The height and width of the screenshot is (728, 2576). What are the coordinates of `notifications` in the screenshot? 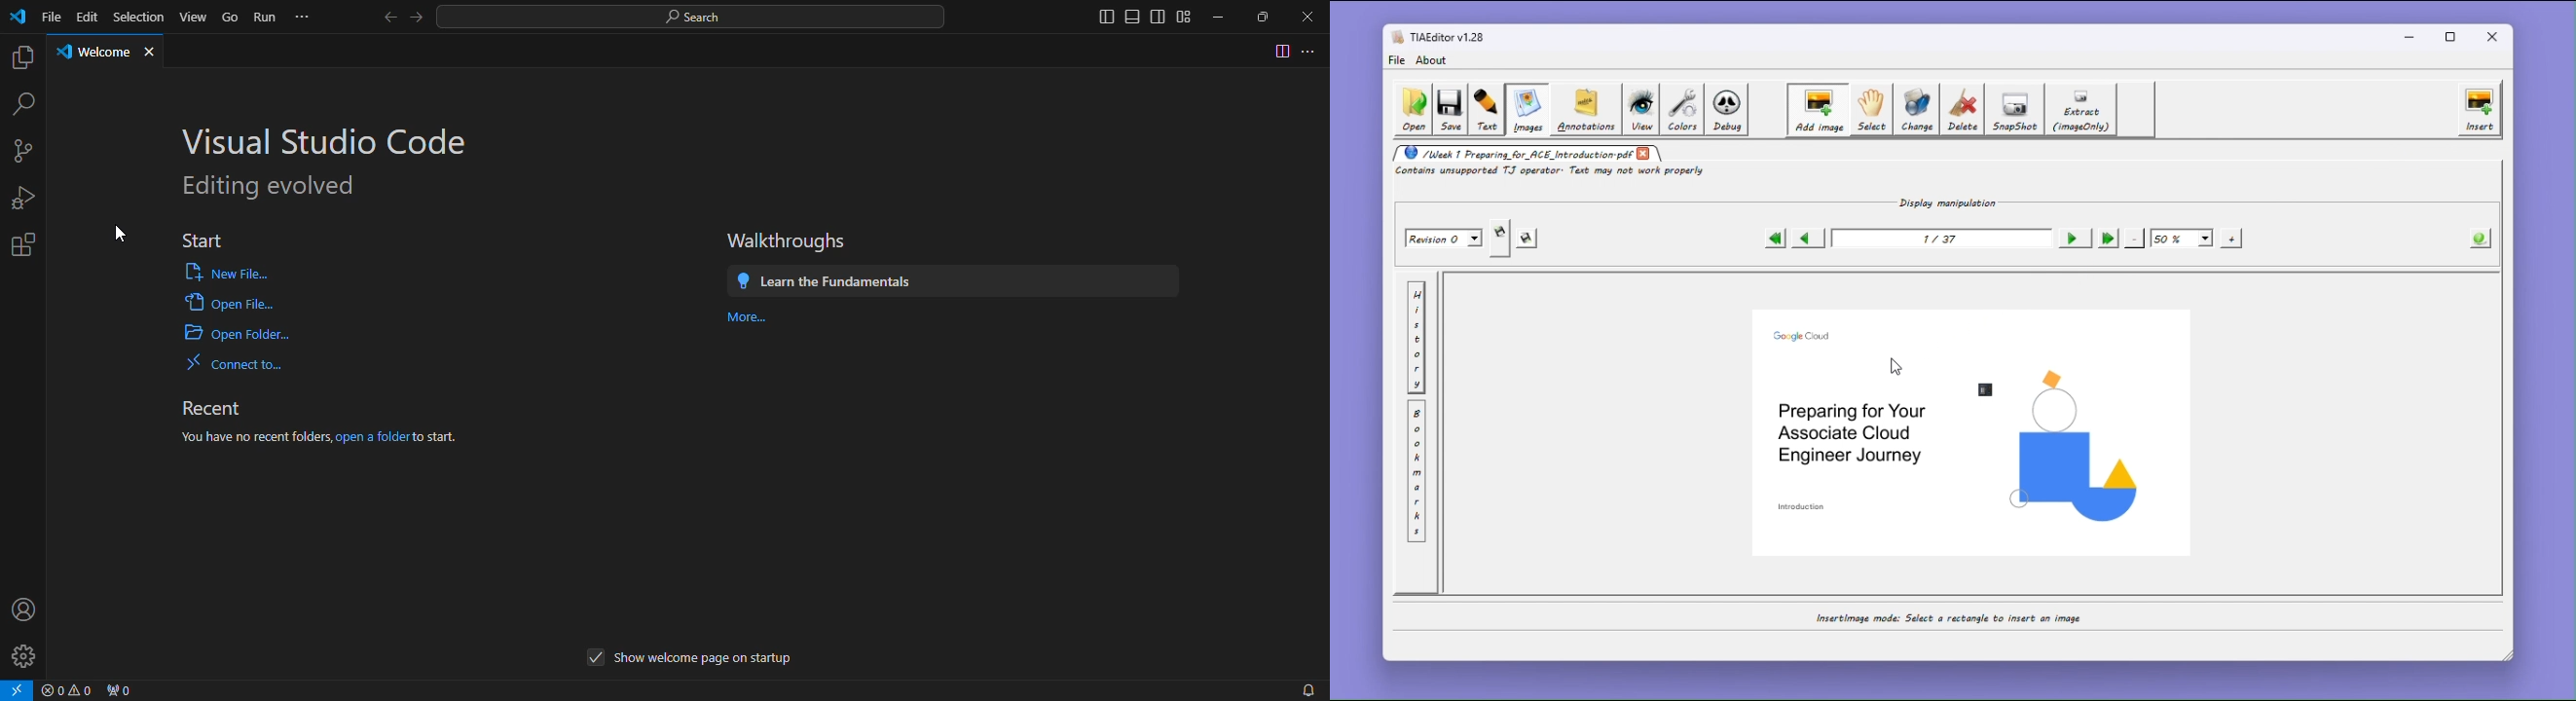 It's located at (1306, 688).